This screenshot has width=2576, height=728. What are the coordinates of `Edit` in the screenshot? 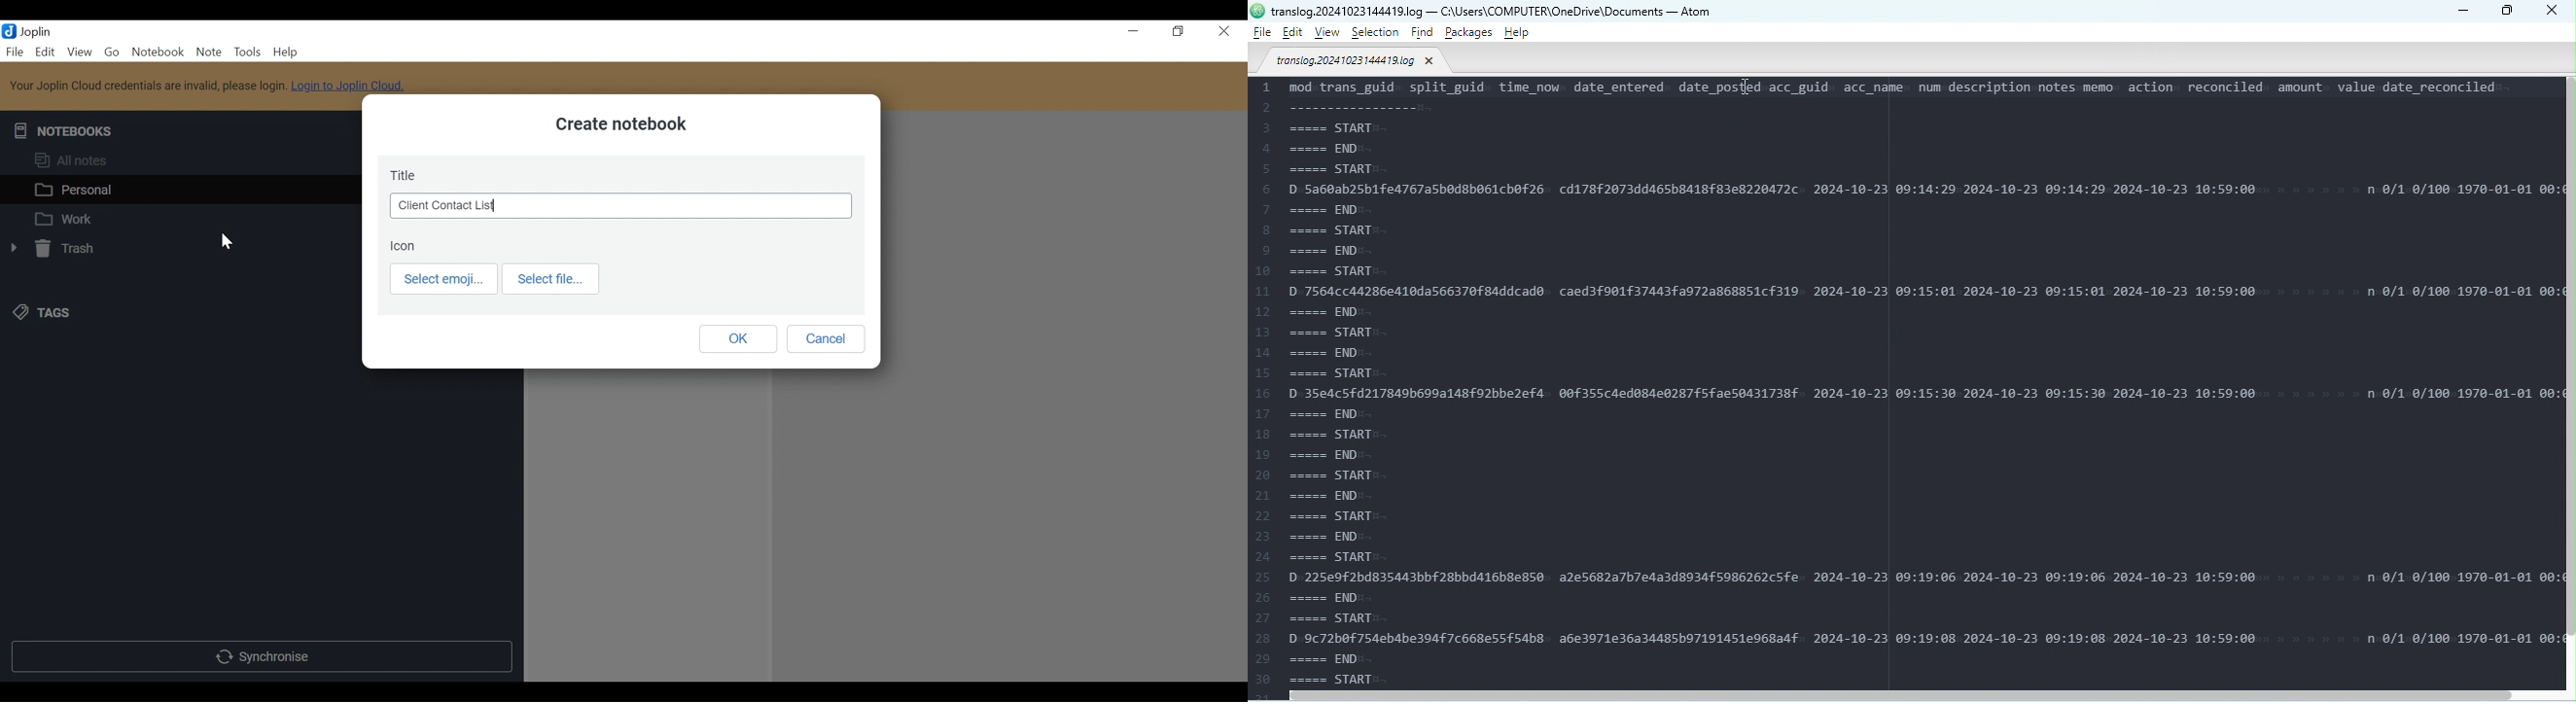 It's located at (46, 51).